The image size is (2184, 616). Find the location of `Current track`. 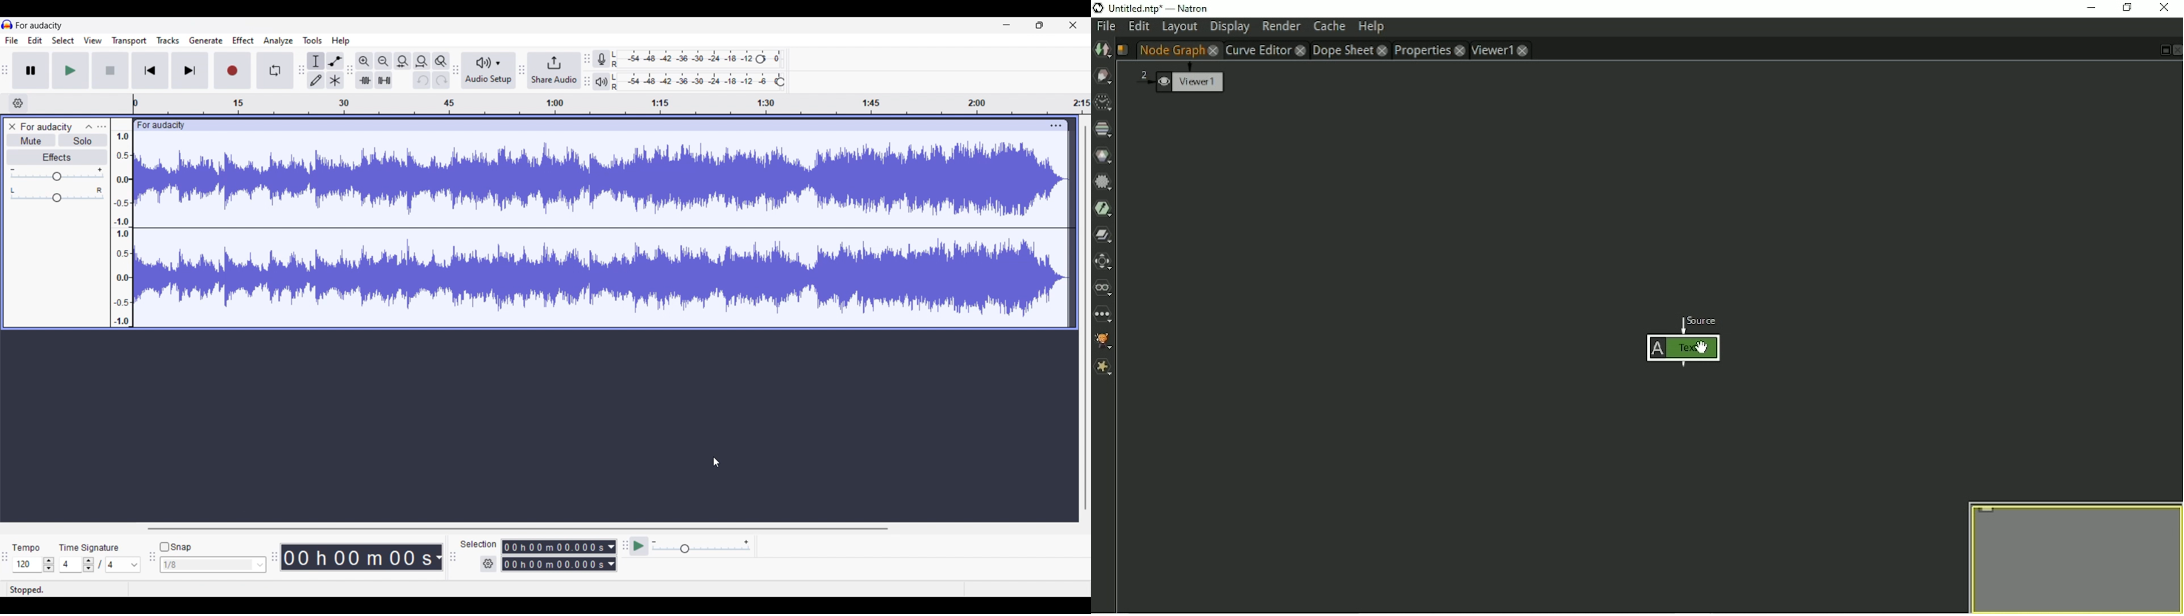

Current track is located at coordinates (601, 230).